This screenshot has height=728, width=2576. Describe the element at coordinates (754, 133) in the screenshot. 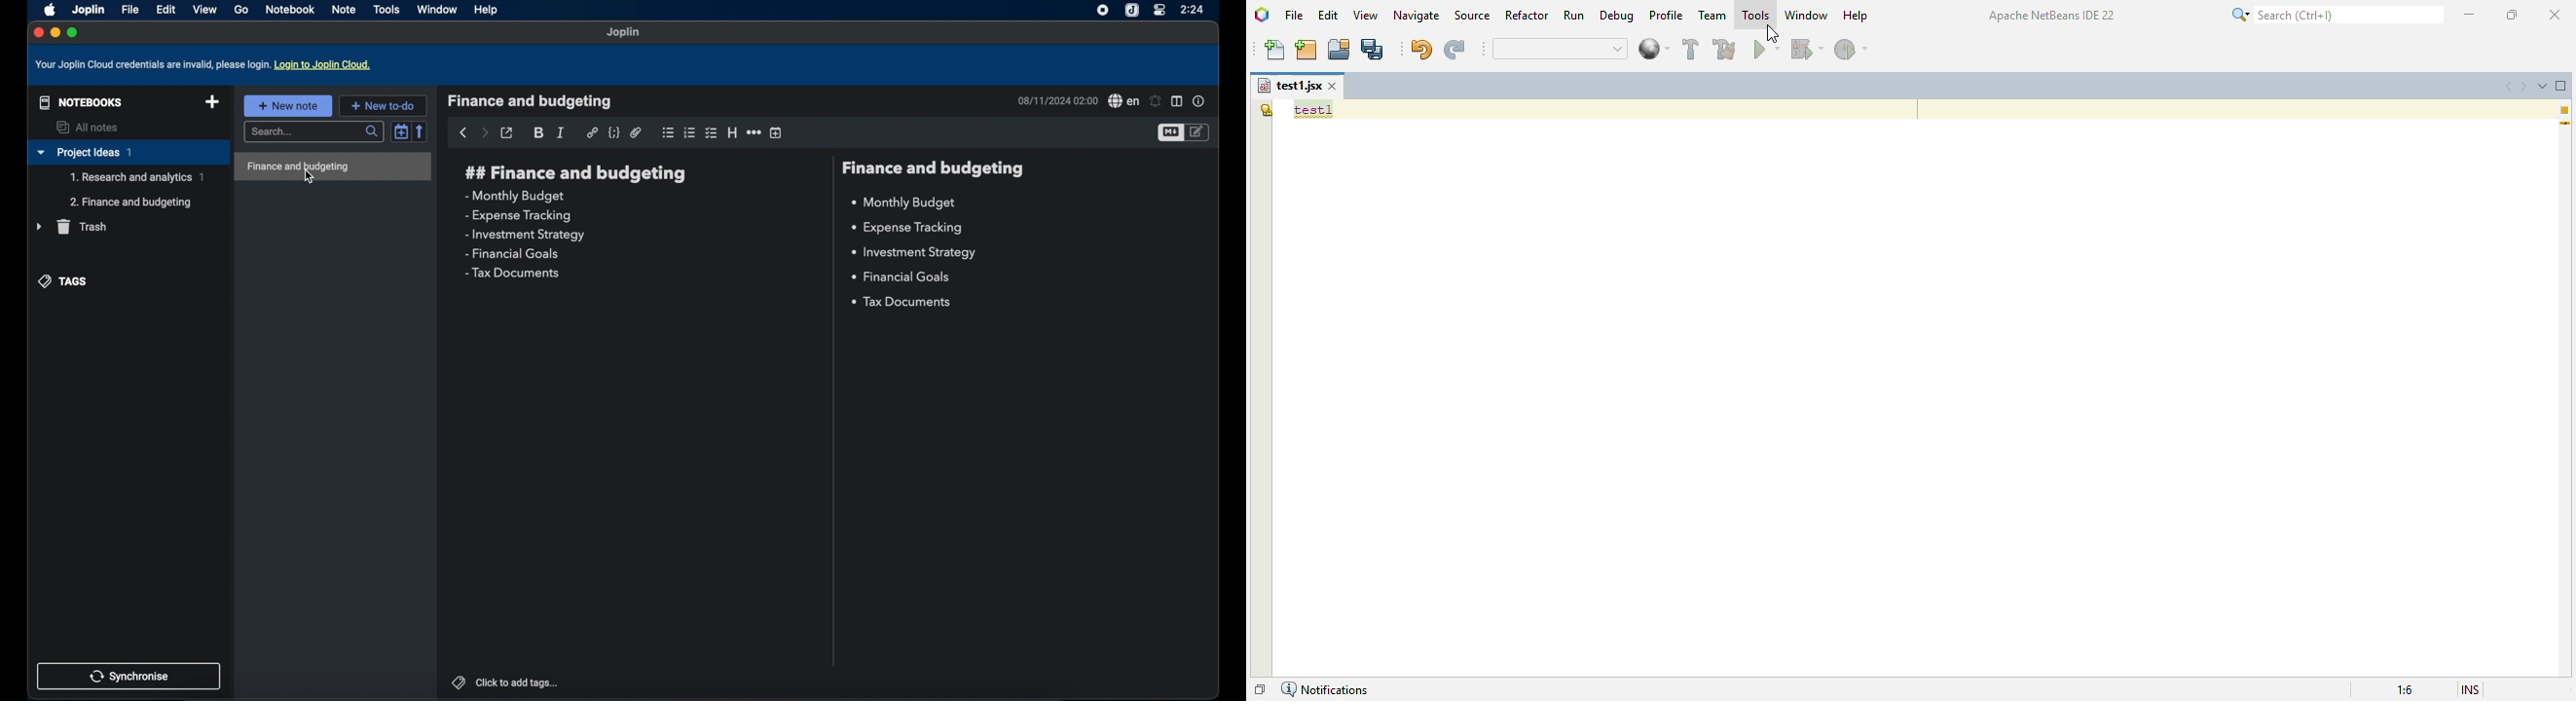

I see `horizontal rule` at that location.